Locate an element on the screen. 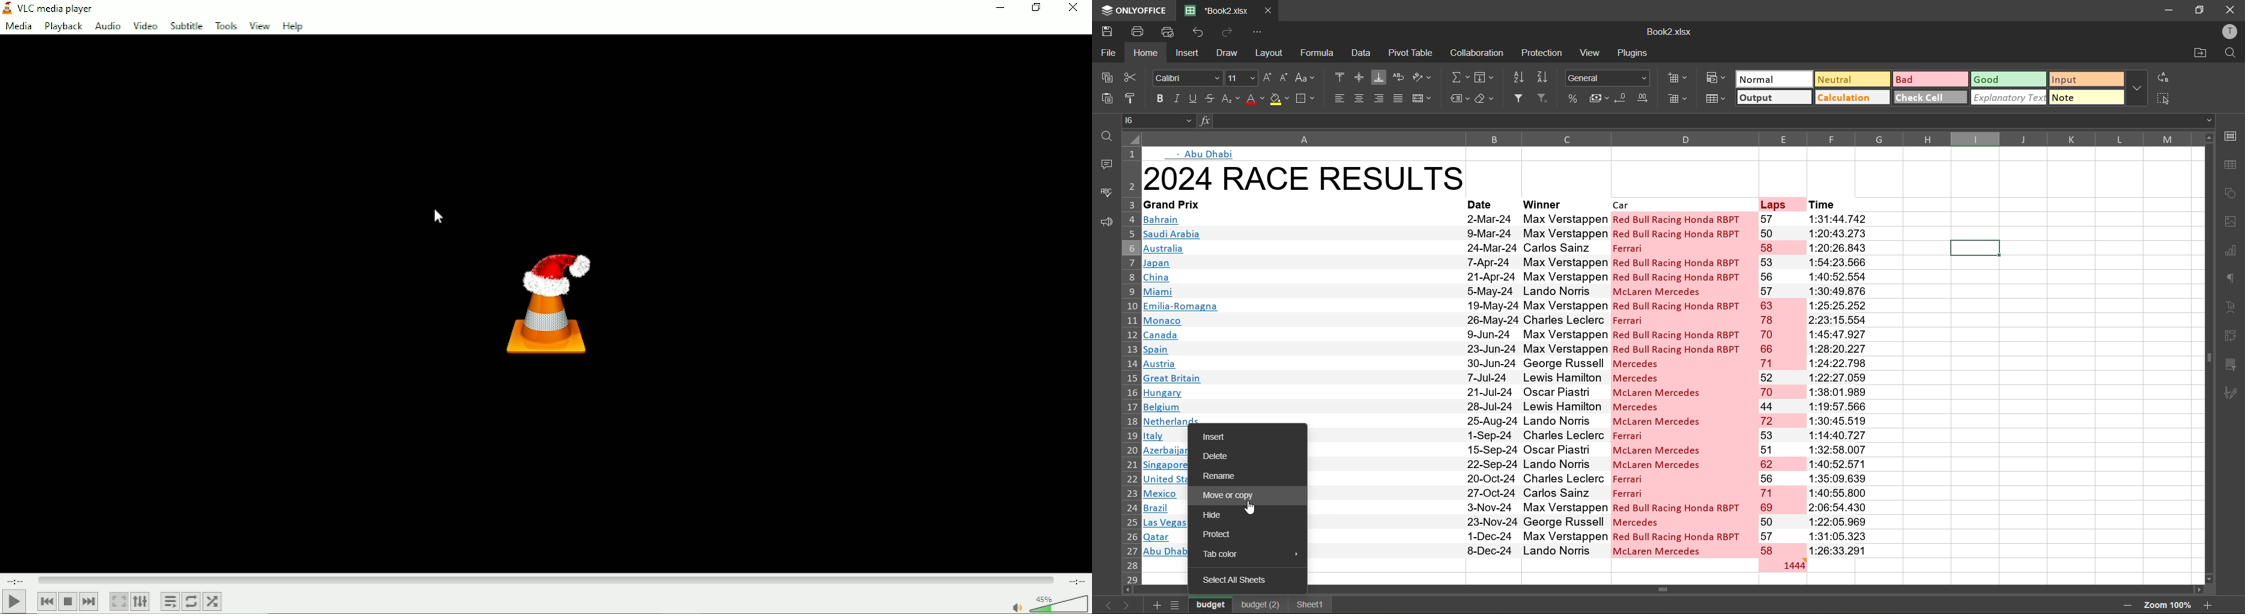  increment size is located at coordinates (1268, 77).